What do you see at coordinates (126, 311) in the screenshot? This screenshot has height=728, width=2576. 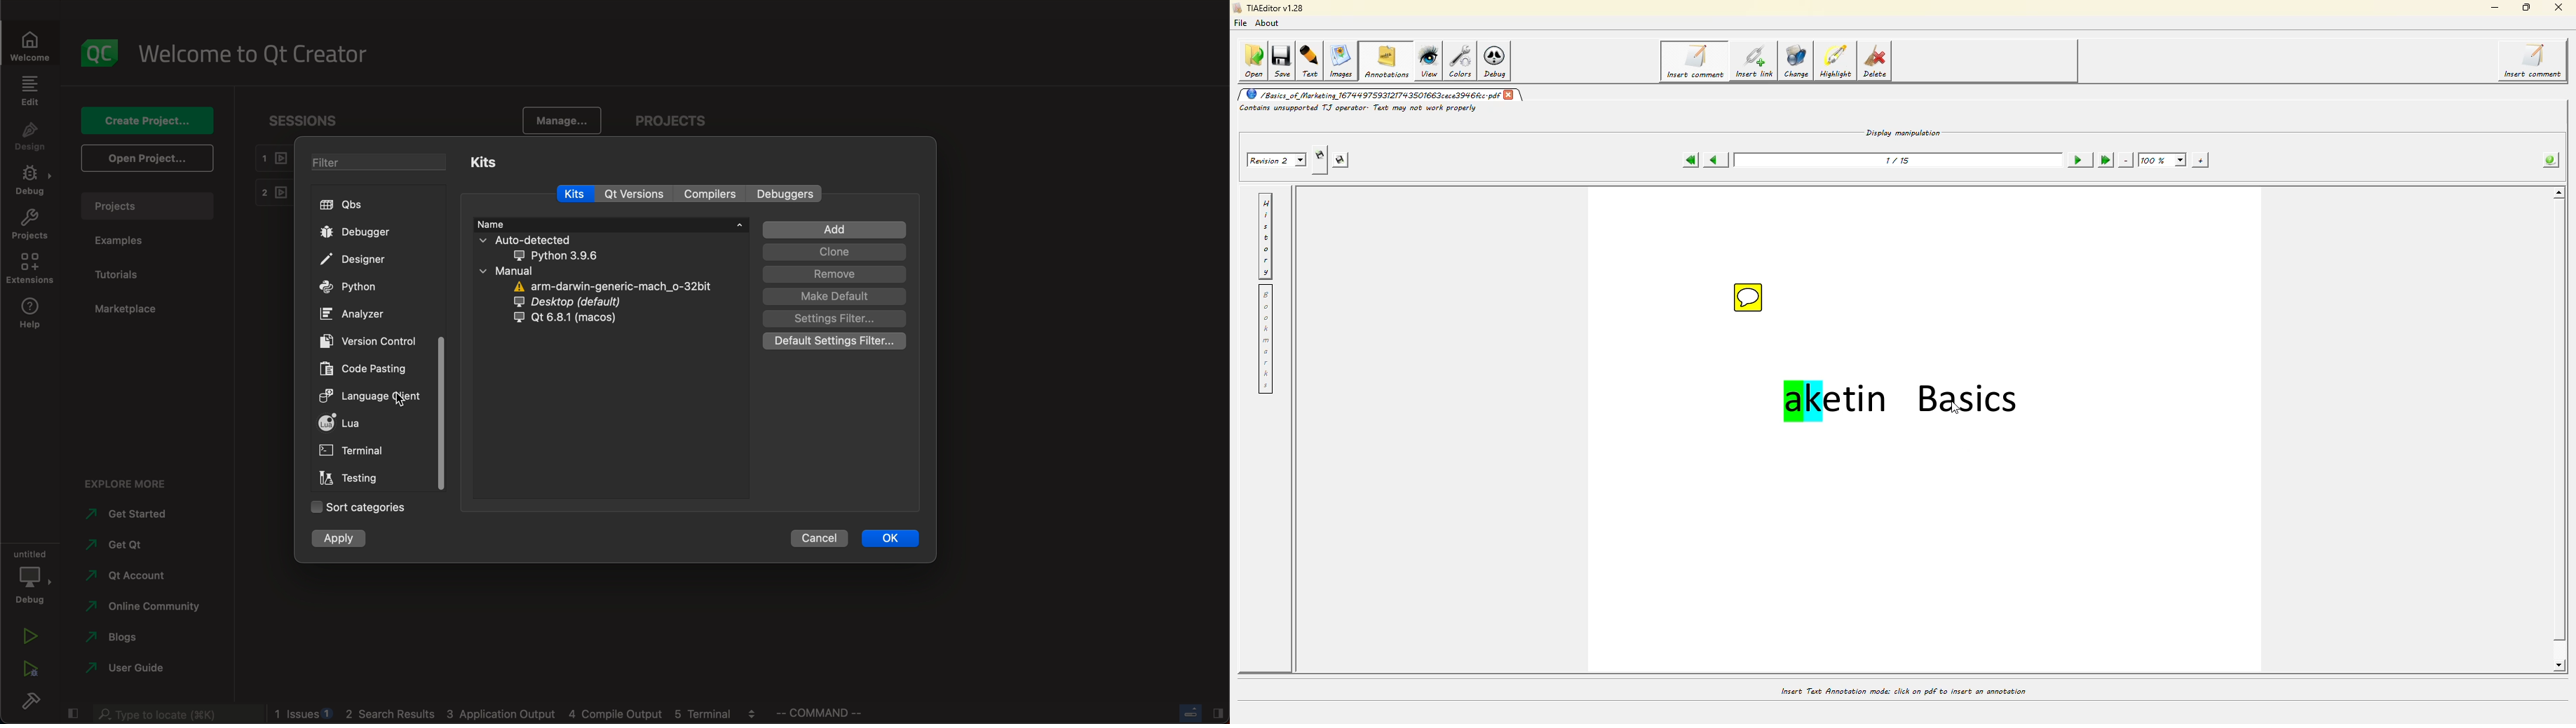 I see `marketplace` at bounding box center [126, 311].